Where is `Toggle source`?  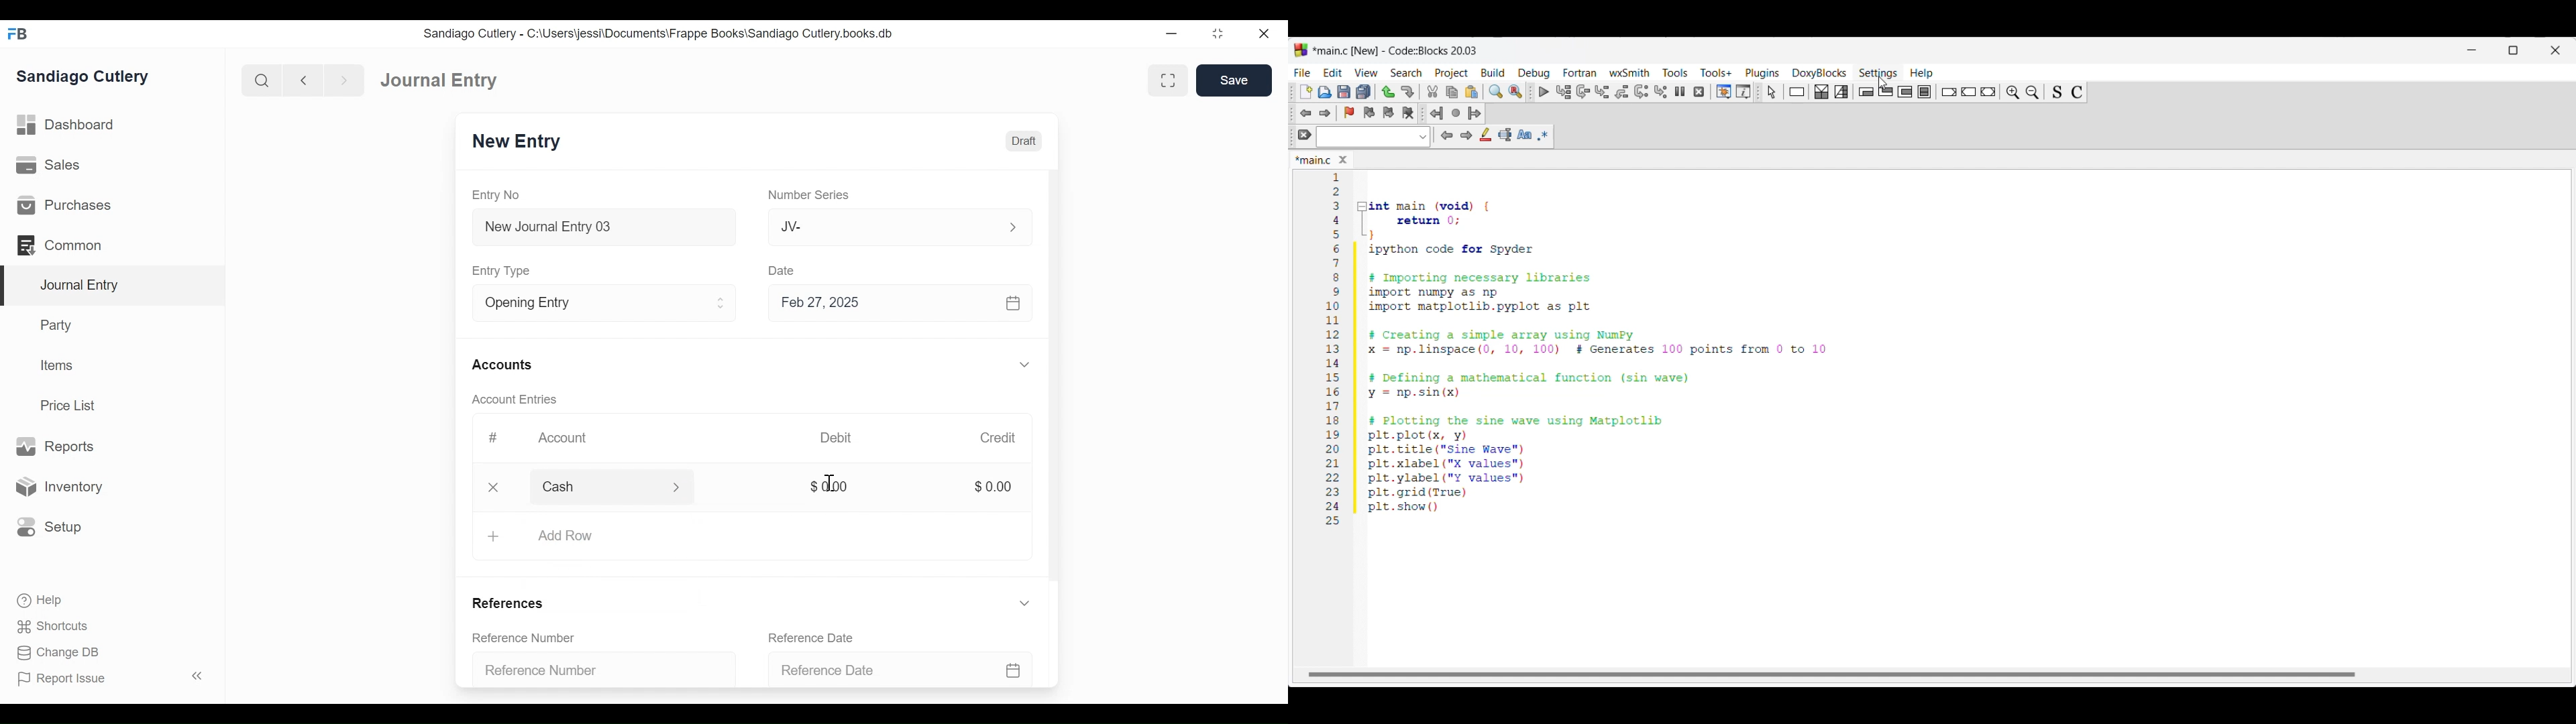
Toggle source is located at coordinates (2057, 93).